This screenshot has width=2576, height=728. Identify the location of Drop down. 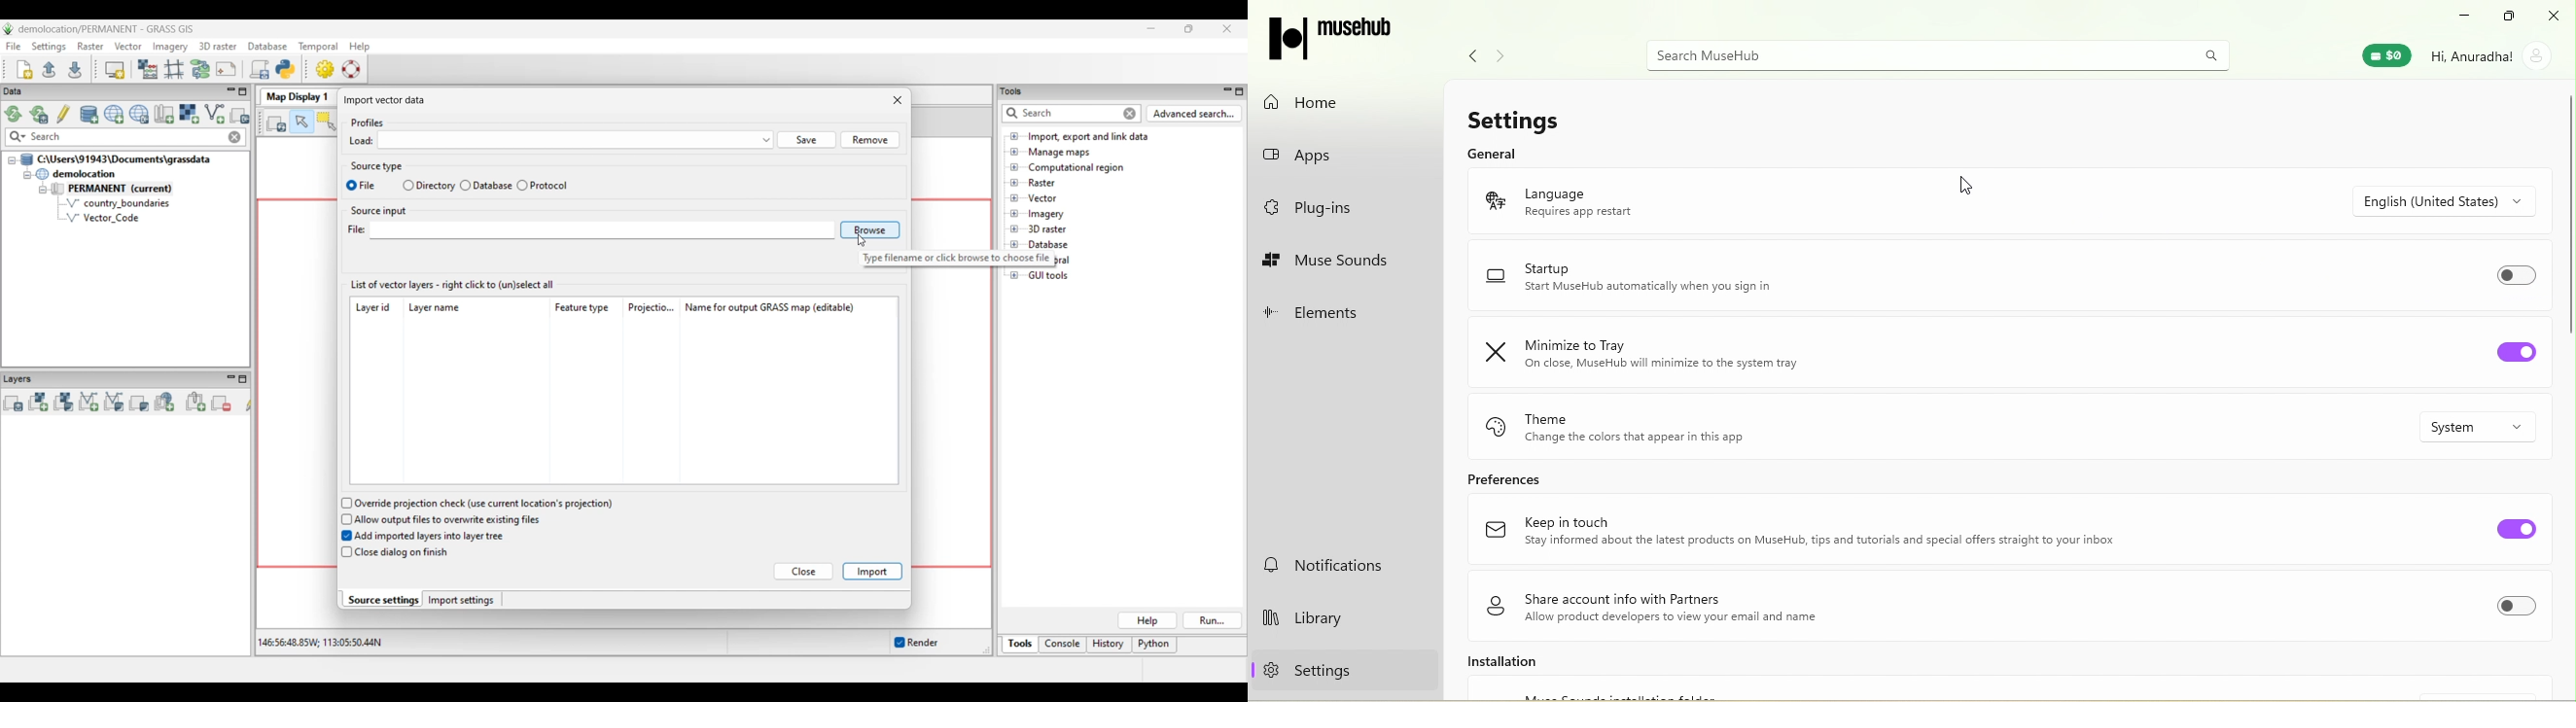
(2458, 200).